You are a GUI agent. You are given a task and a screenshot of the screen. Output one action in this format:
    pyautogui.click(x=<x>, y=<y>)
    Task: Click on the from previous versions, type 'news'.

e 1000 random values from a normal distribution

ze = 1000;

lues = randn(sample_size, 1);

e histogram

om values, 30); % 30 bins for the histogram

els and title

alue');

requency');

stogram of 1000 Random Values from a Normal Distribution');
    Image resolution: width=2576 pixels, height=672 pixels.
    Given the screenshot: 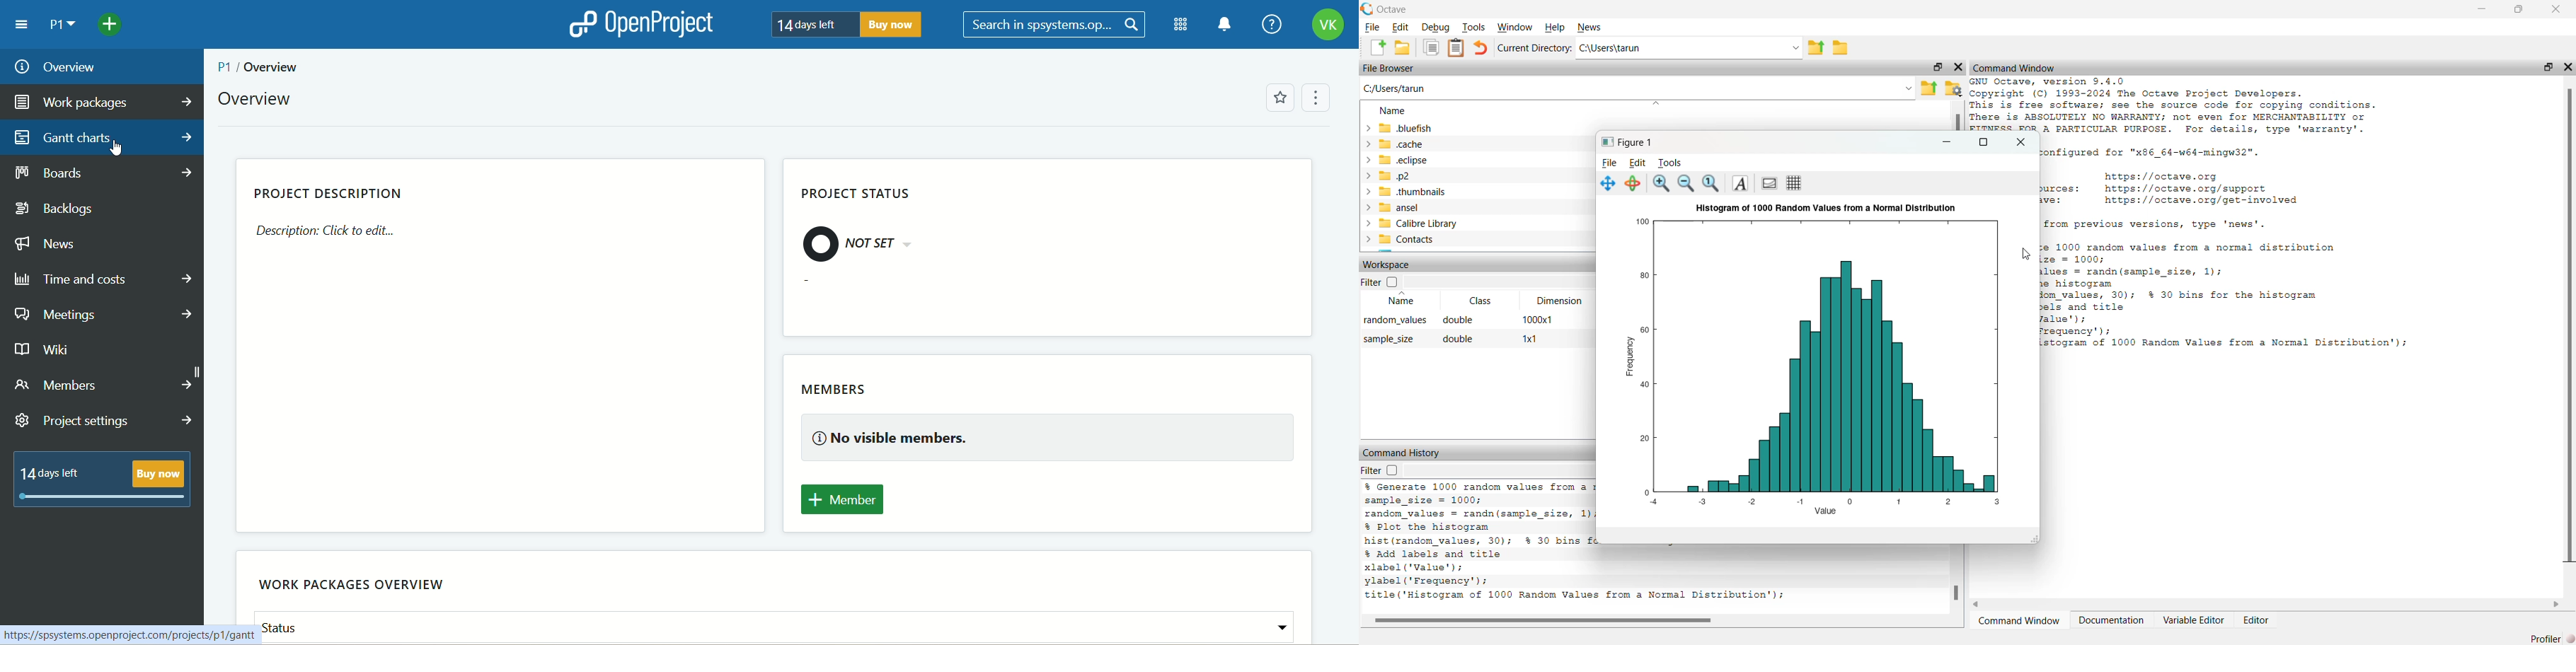 What is the action you would take?
    pyautogui.click(x=2229, y=286)
    